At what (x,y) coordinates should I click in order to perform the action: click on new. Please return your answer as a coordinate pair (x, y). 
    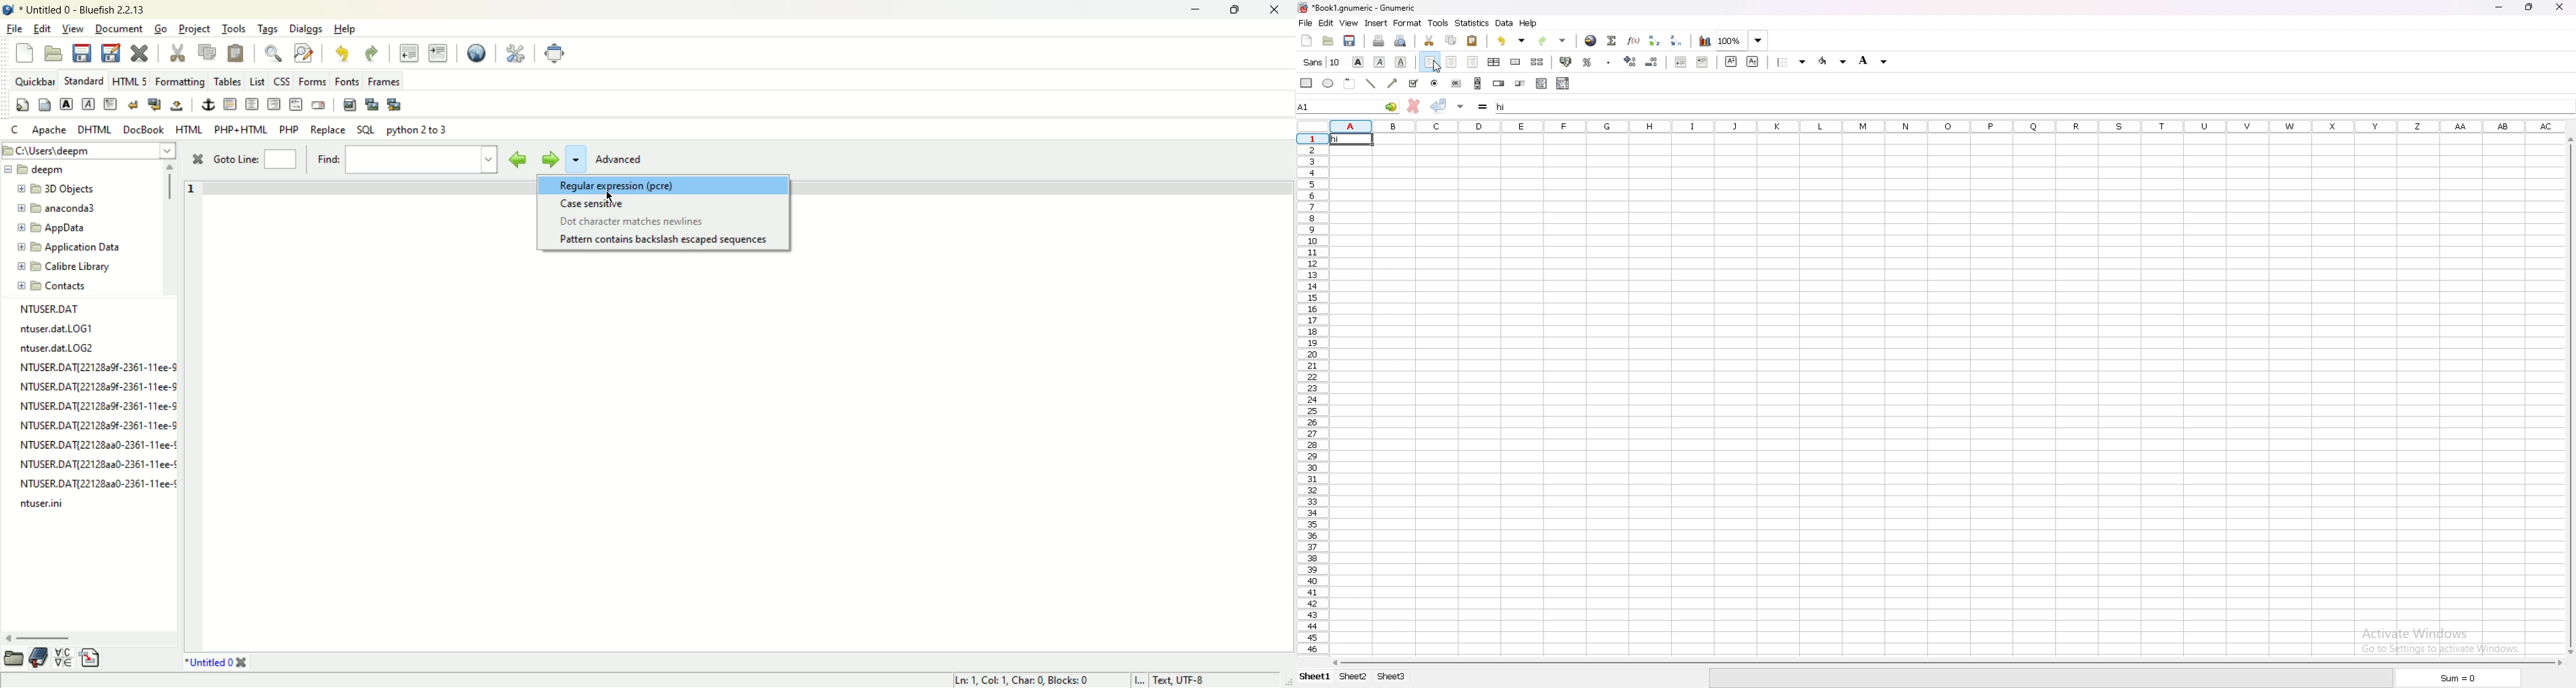
    Looking at the image, I should click on (1306, 40).